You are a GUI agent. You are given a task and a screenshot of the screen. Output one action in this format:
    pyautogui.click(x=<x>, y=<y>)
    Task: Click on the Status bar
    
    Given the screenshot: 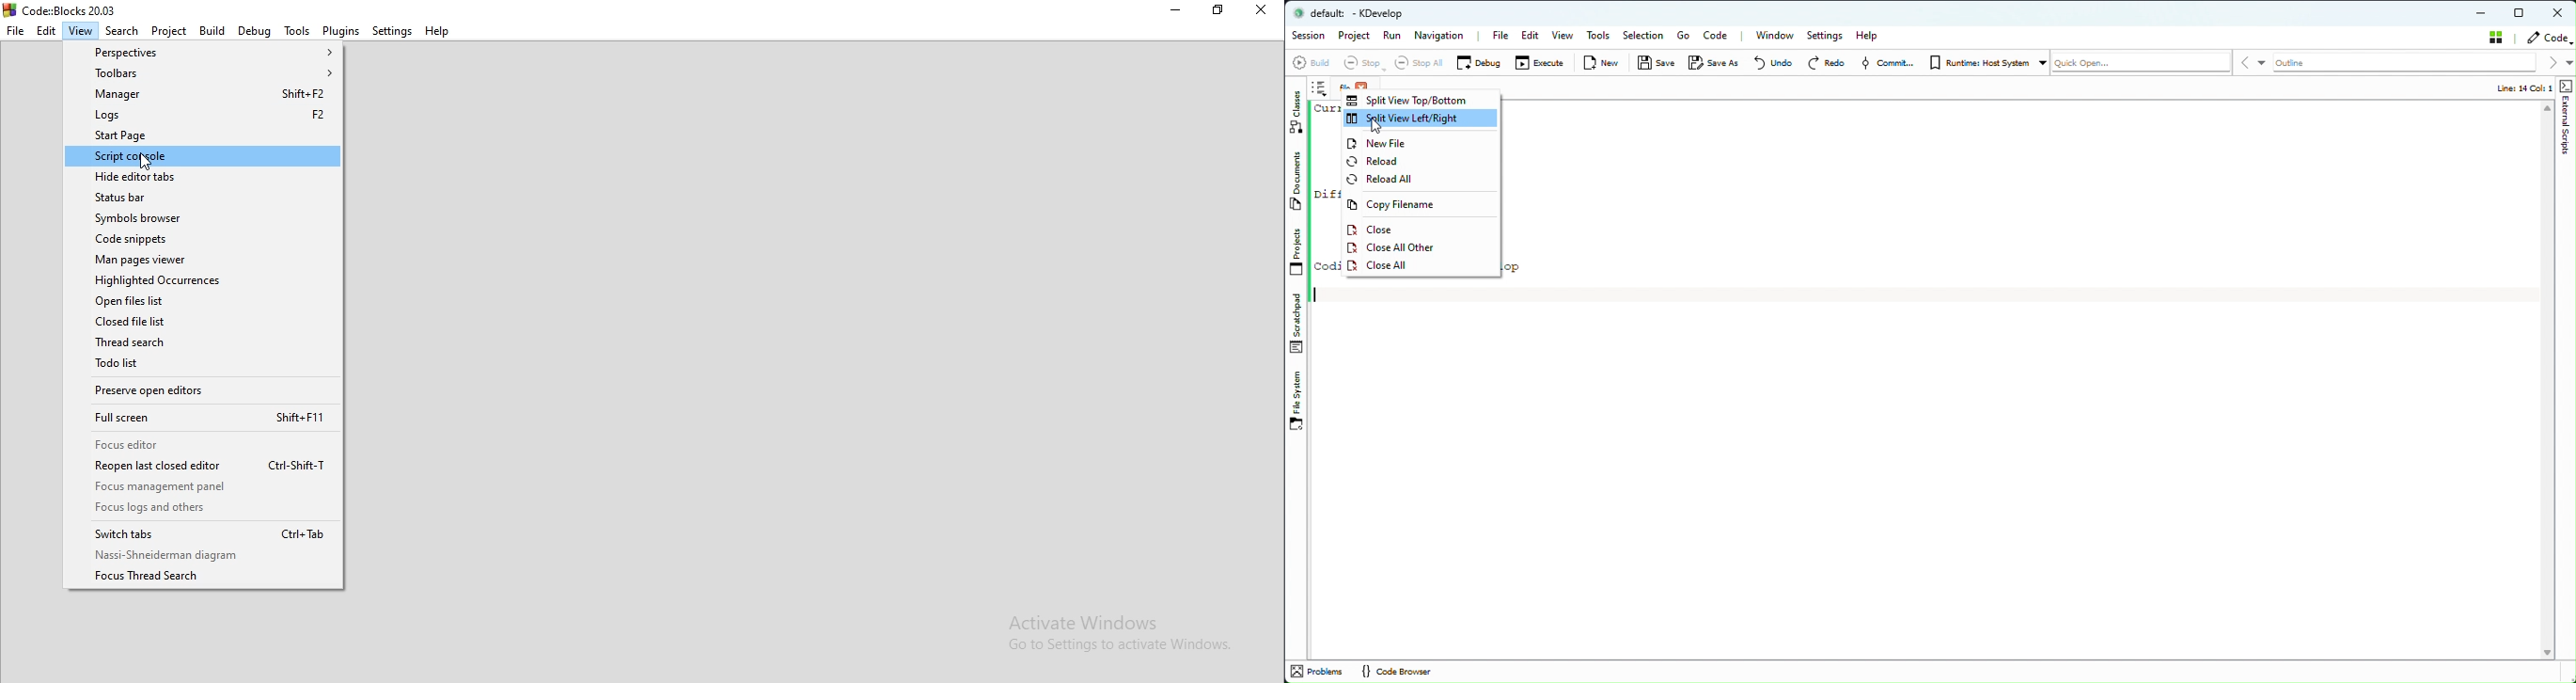 What is the action you would take?
    pyautogui.click(x=204, y=198)
    